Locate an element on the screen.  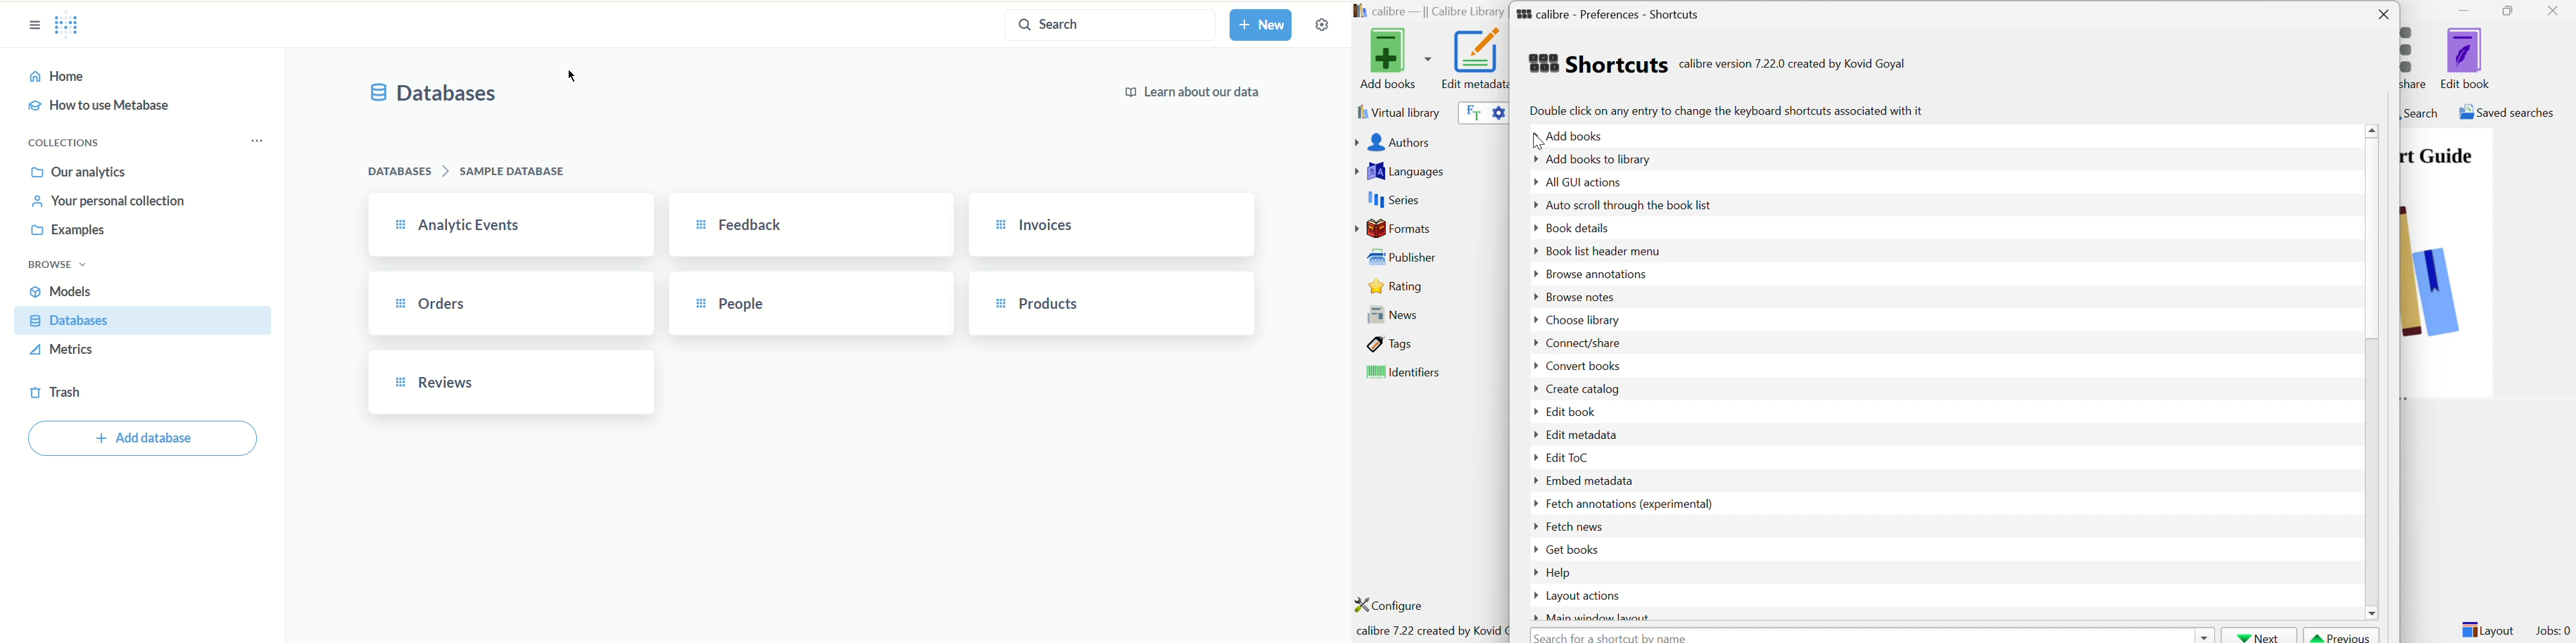
Drop Down is located at coordinates (1534, 549).